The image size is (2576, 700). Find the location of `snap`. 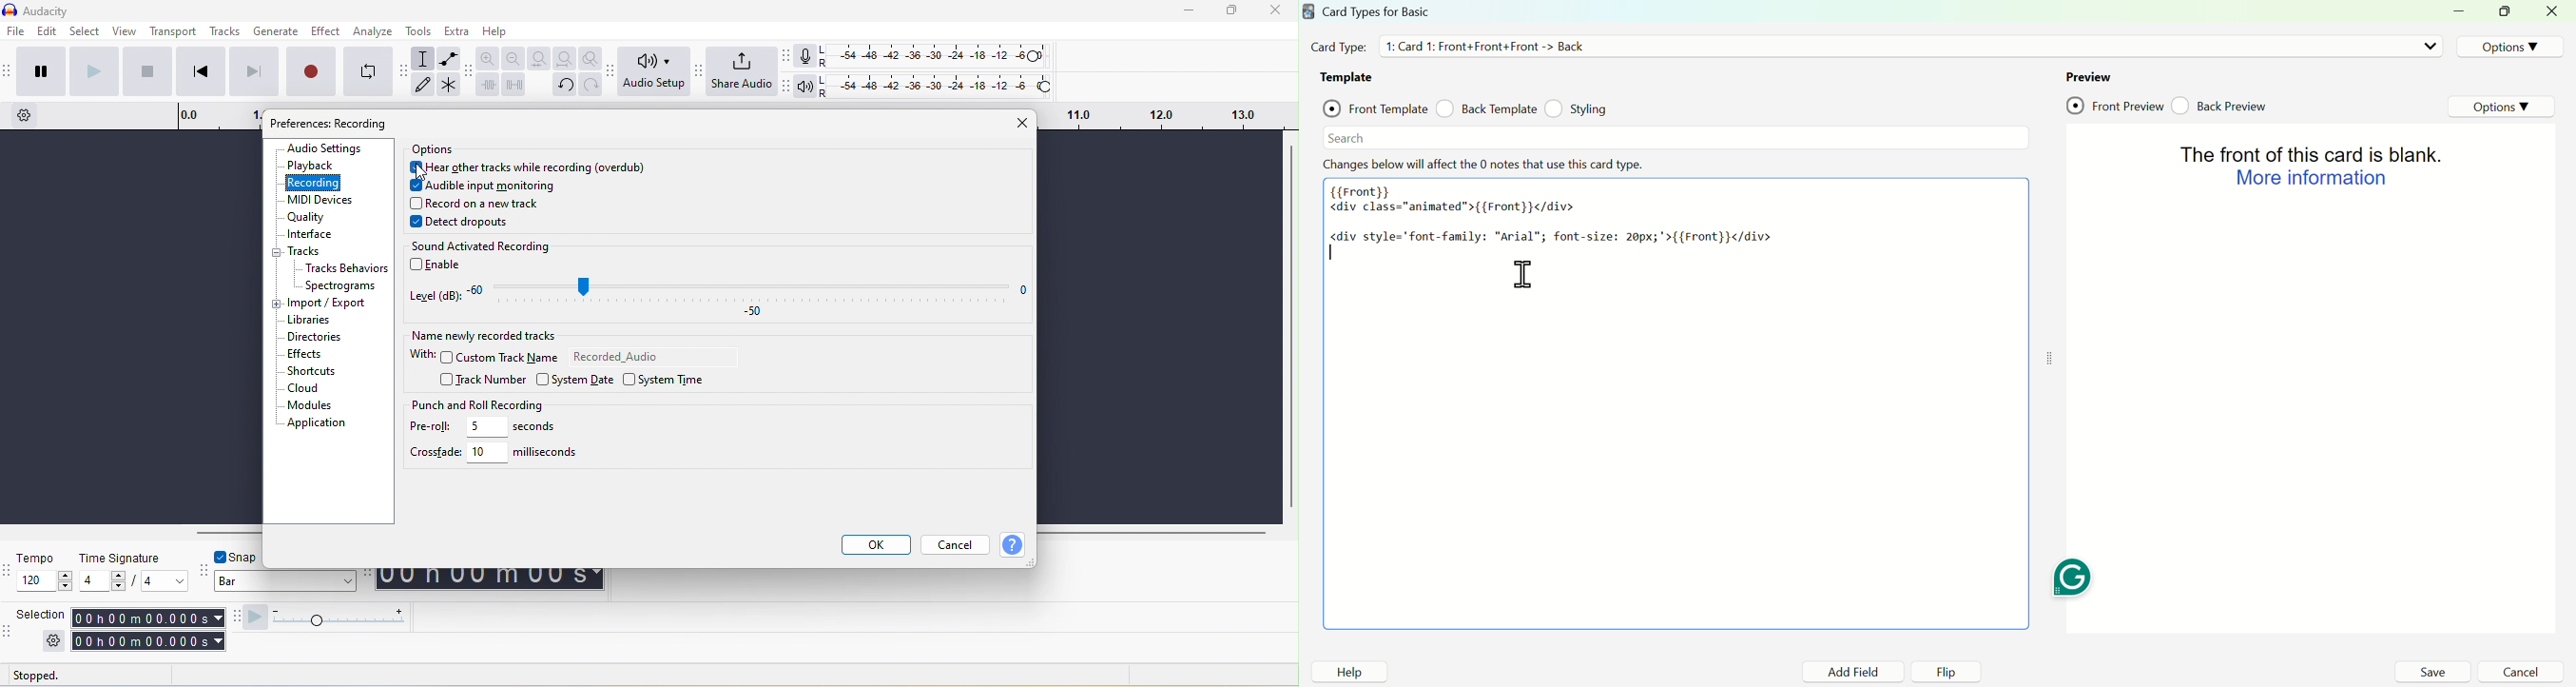

snap is located at coordinates (237, 558).